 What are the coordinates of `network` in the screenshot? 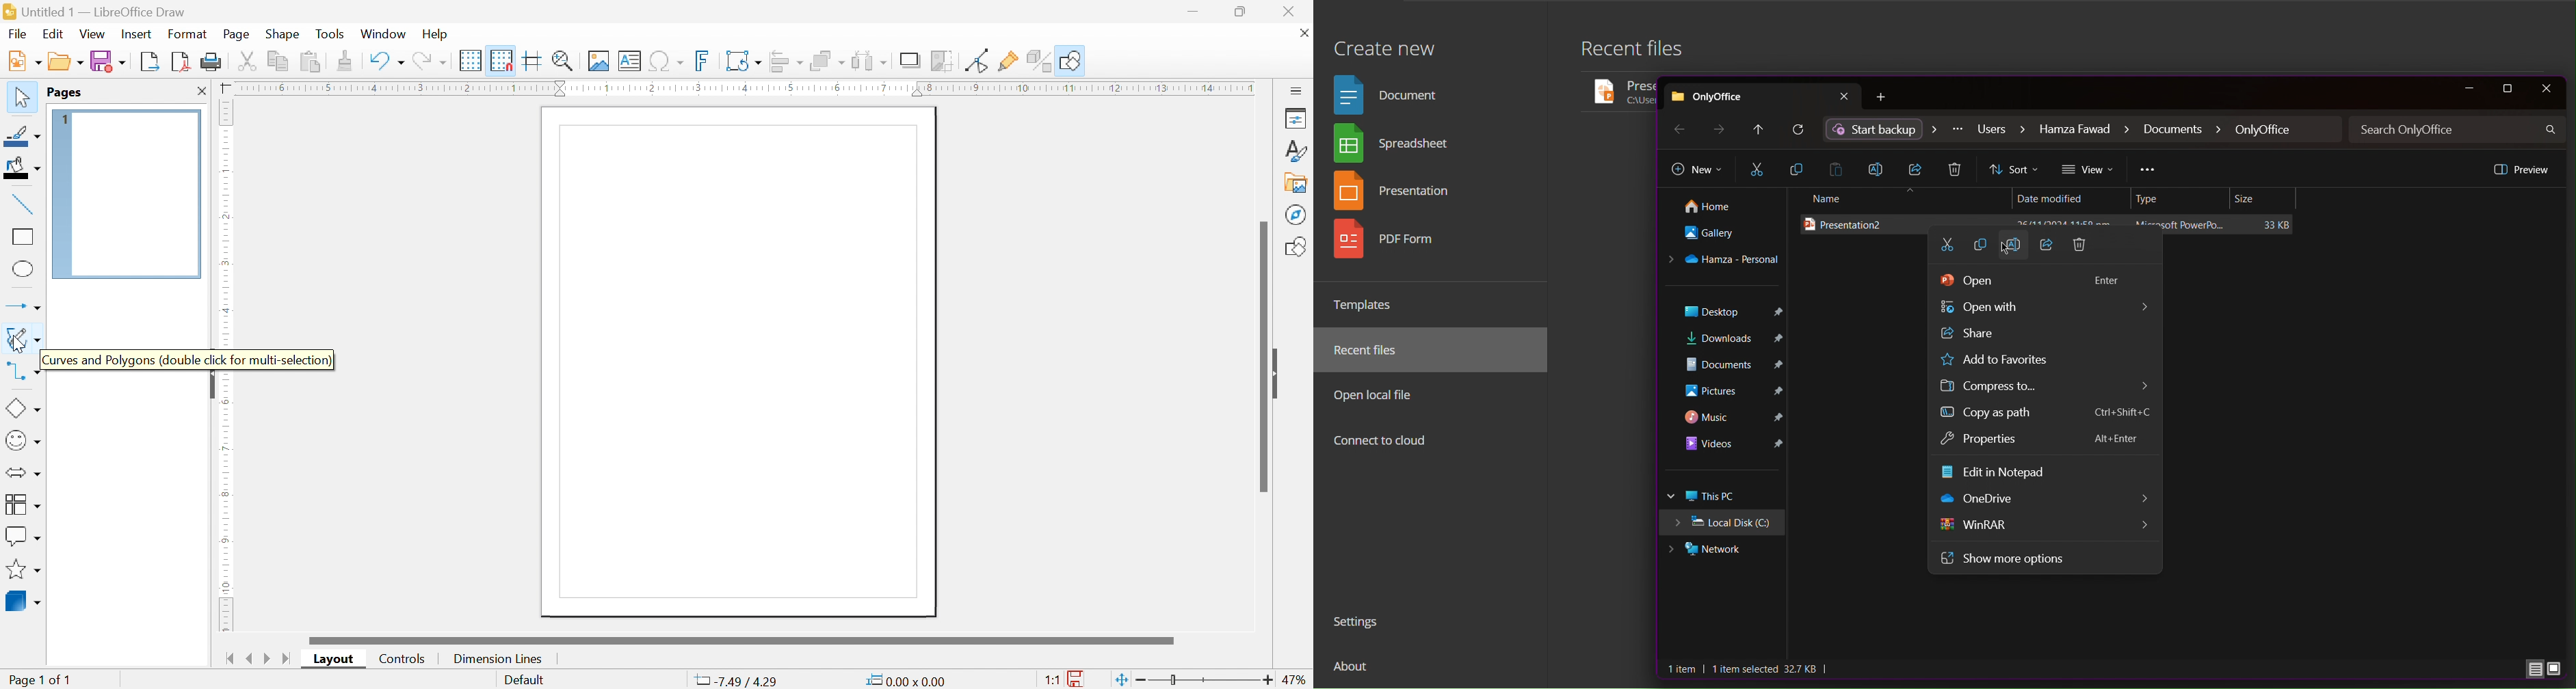 It's located at (1719, 551).